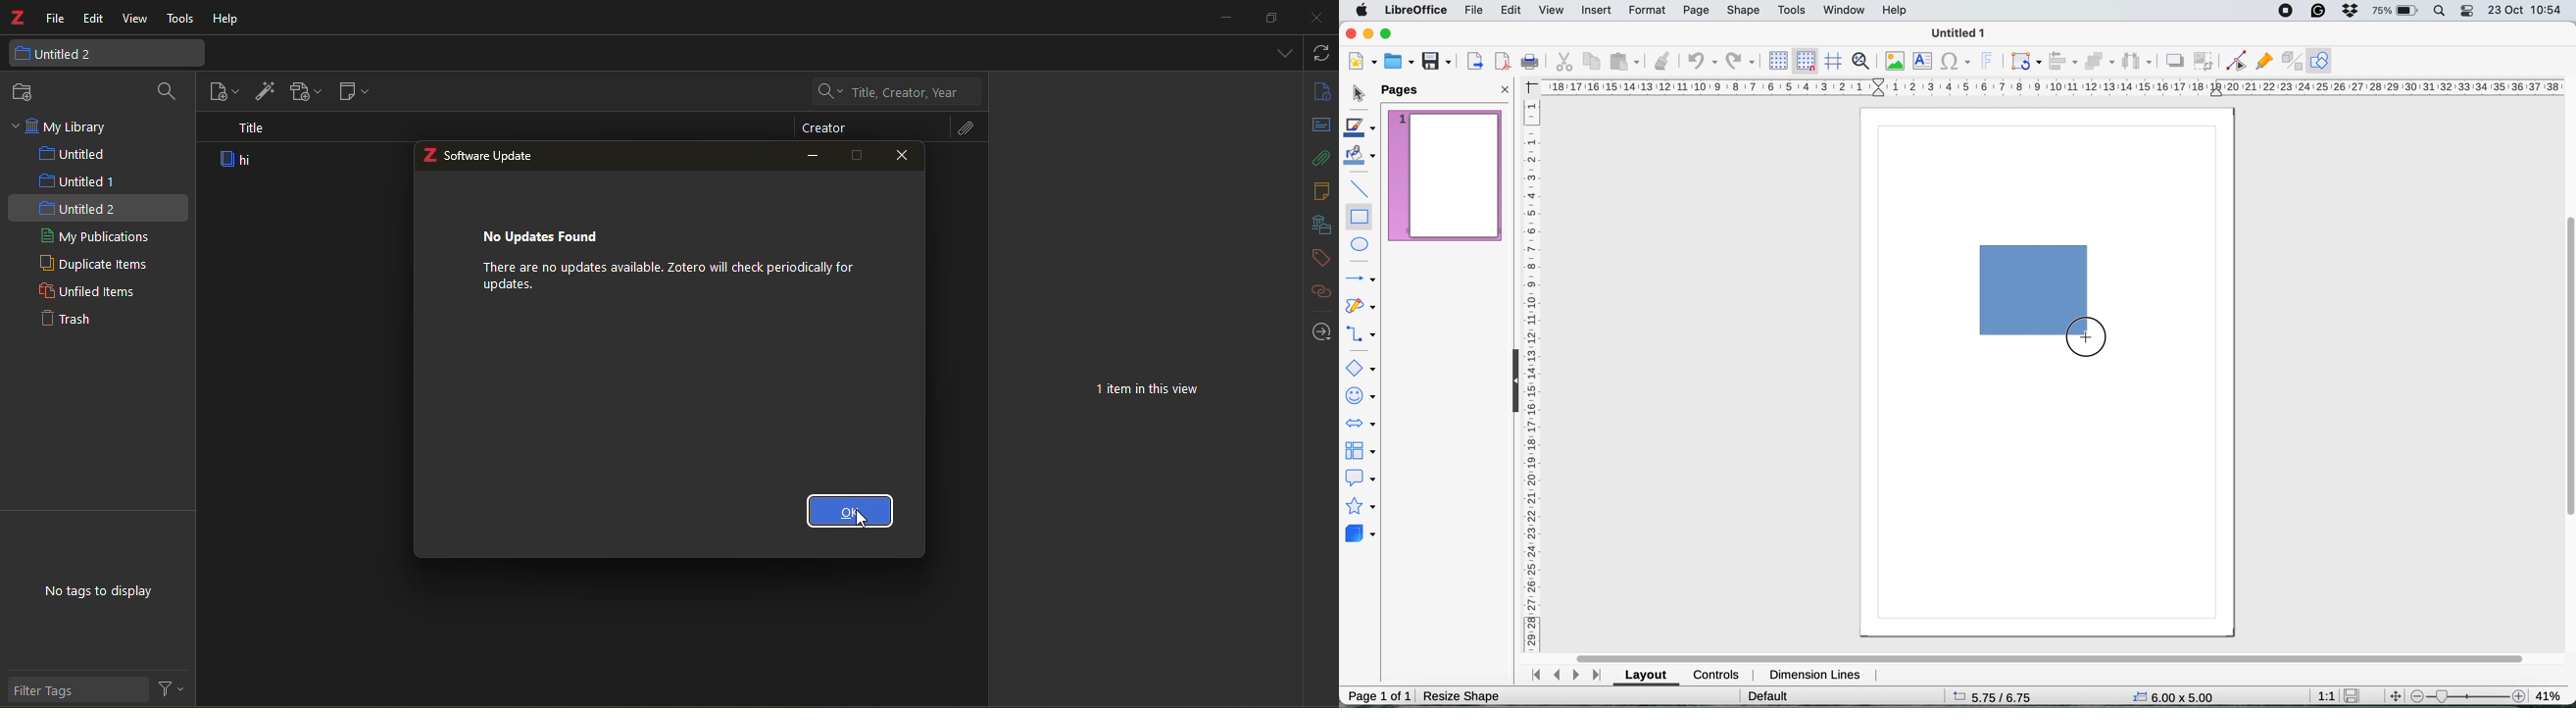 The width and height of the screenshot is (2576, 728). I want to click on file, so click(1471, 11).